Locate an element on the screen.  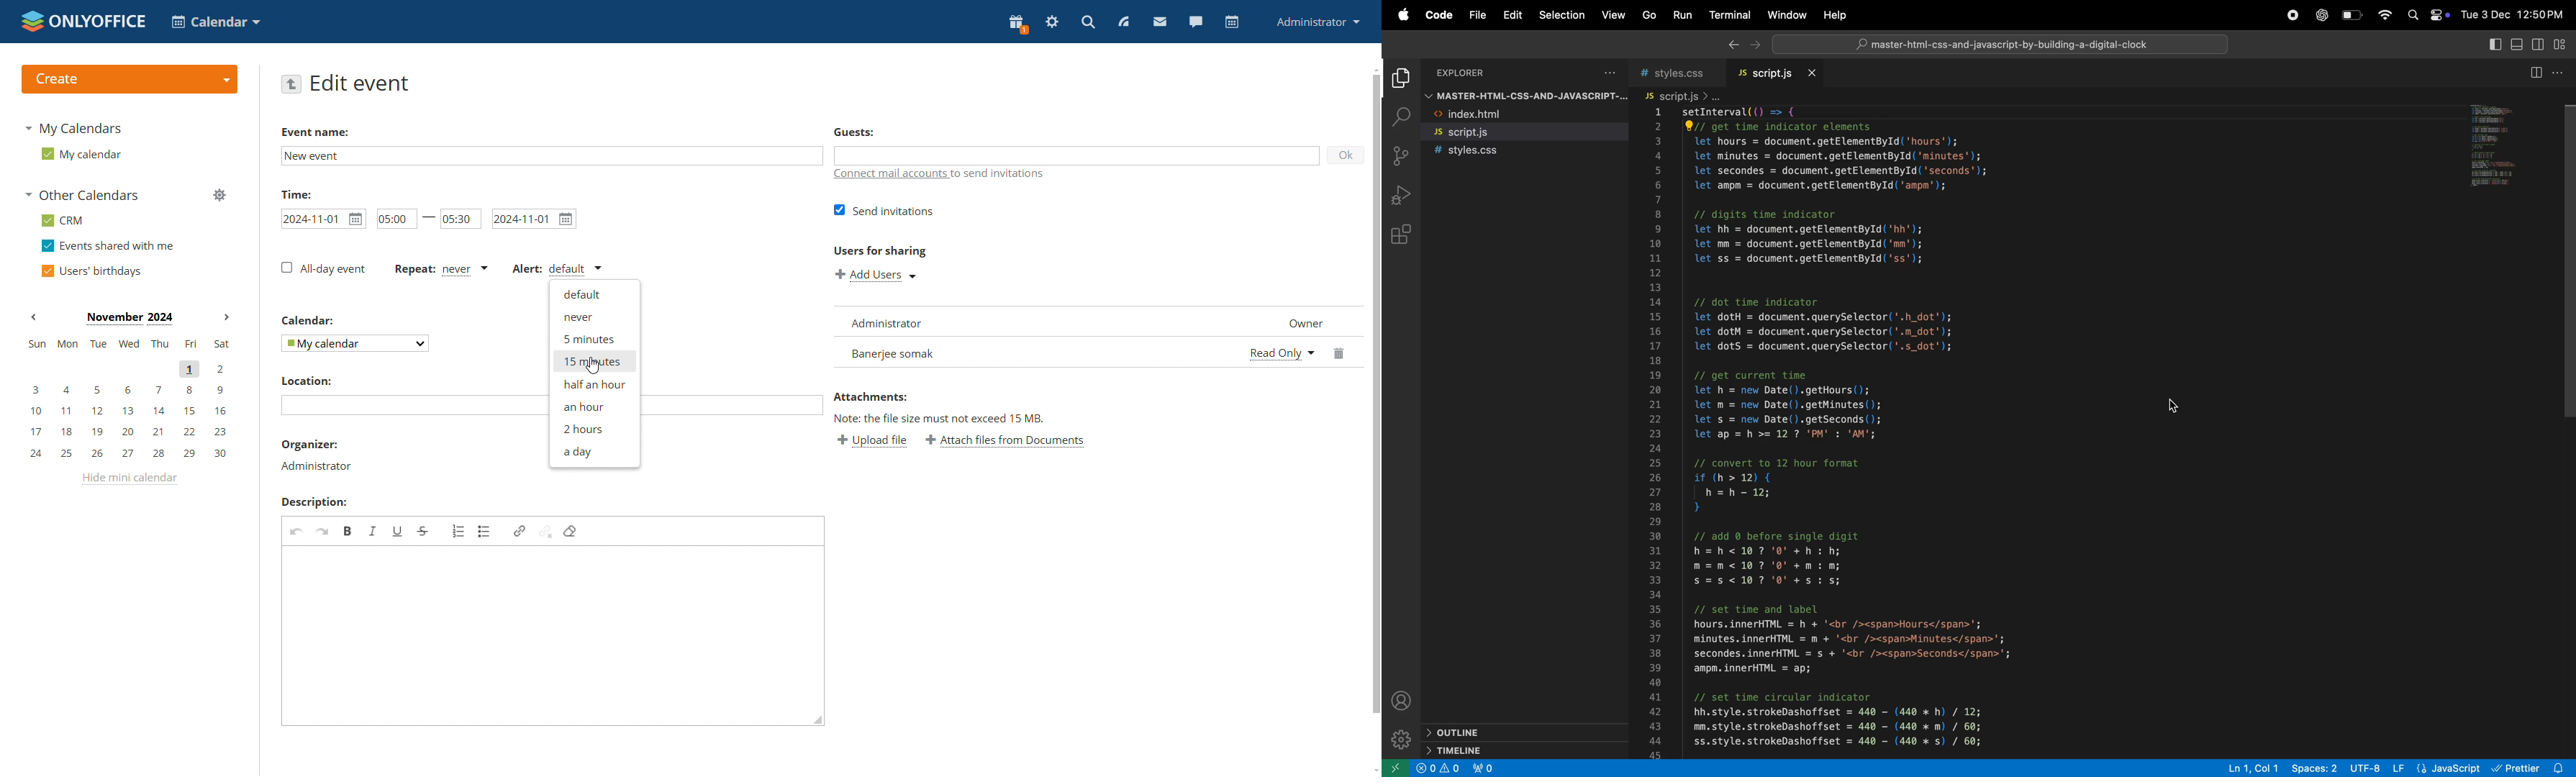
create is located at coordinates (130, 78).